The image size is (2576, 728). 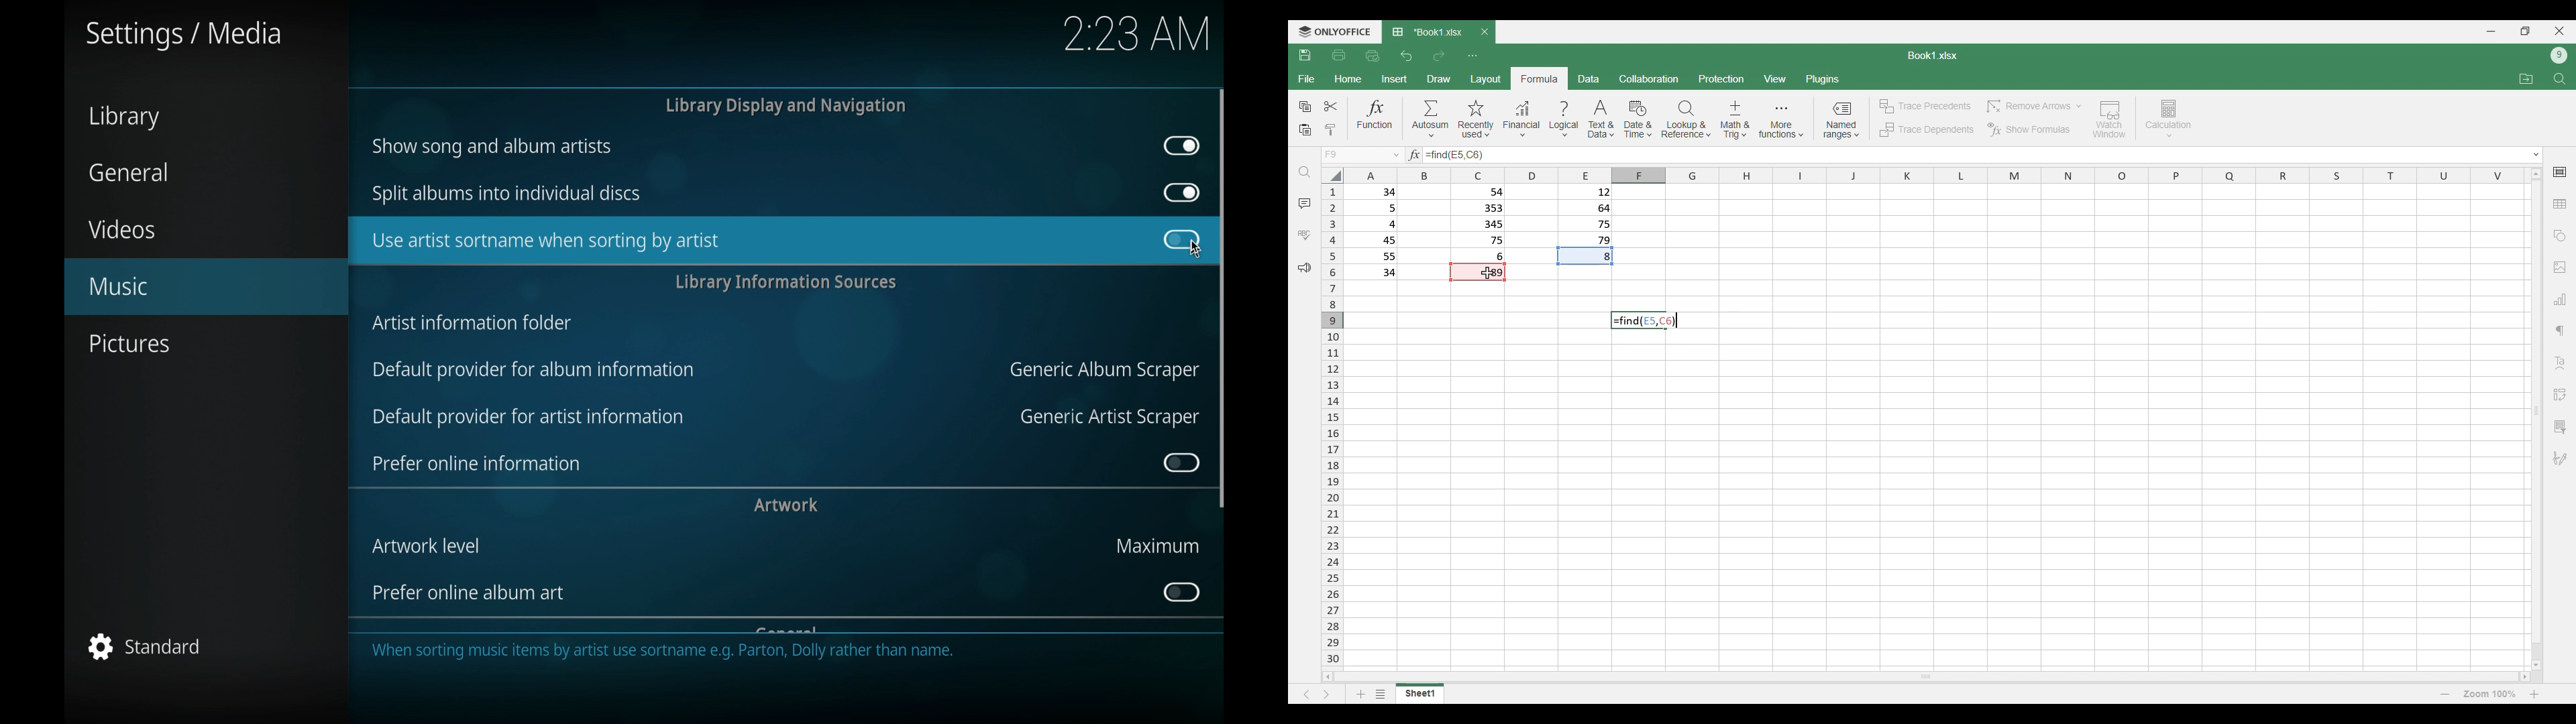 I want to click on Redo, so click(x=1438, y=56).